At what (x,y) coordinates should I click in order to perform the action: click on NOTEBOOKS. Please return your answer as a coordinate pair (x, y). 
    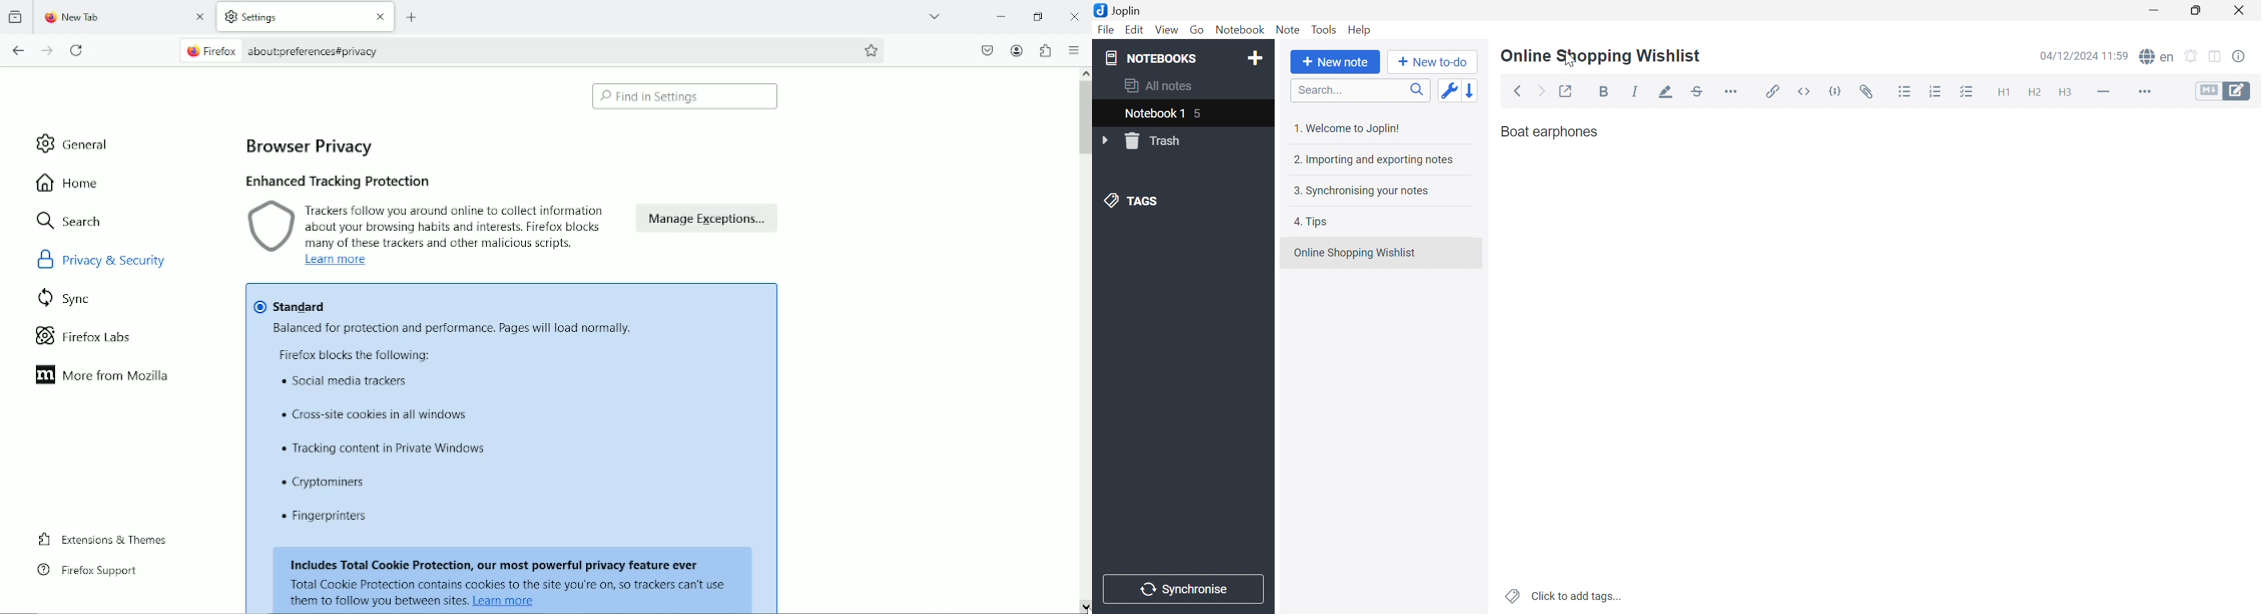
    Looking at the image, I should click on (1150, 57).